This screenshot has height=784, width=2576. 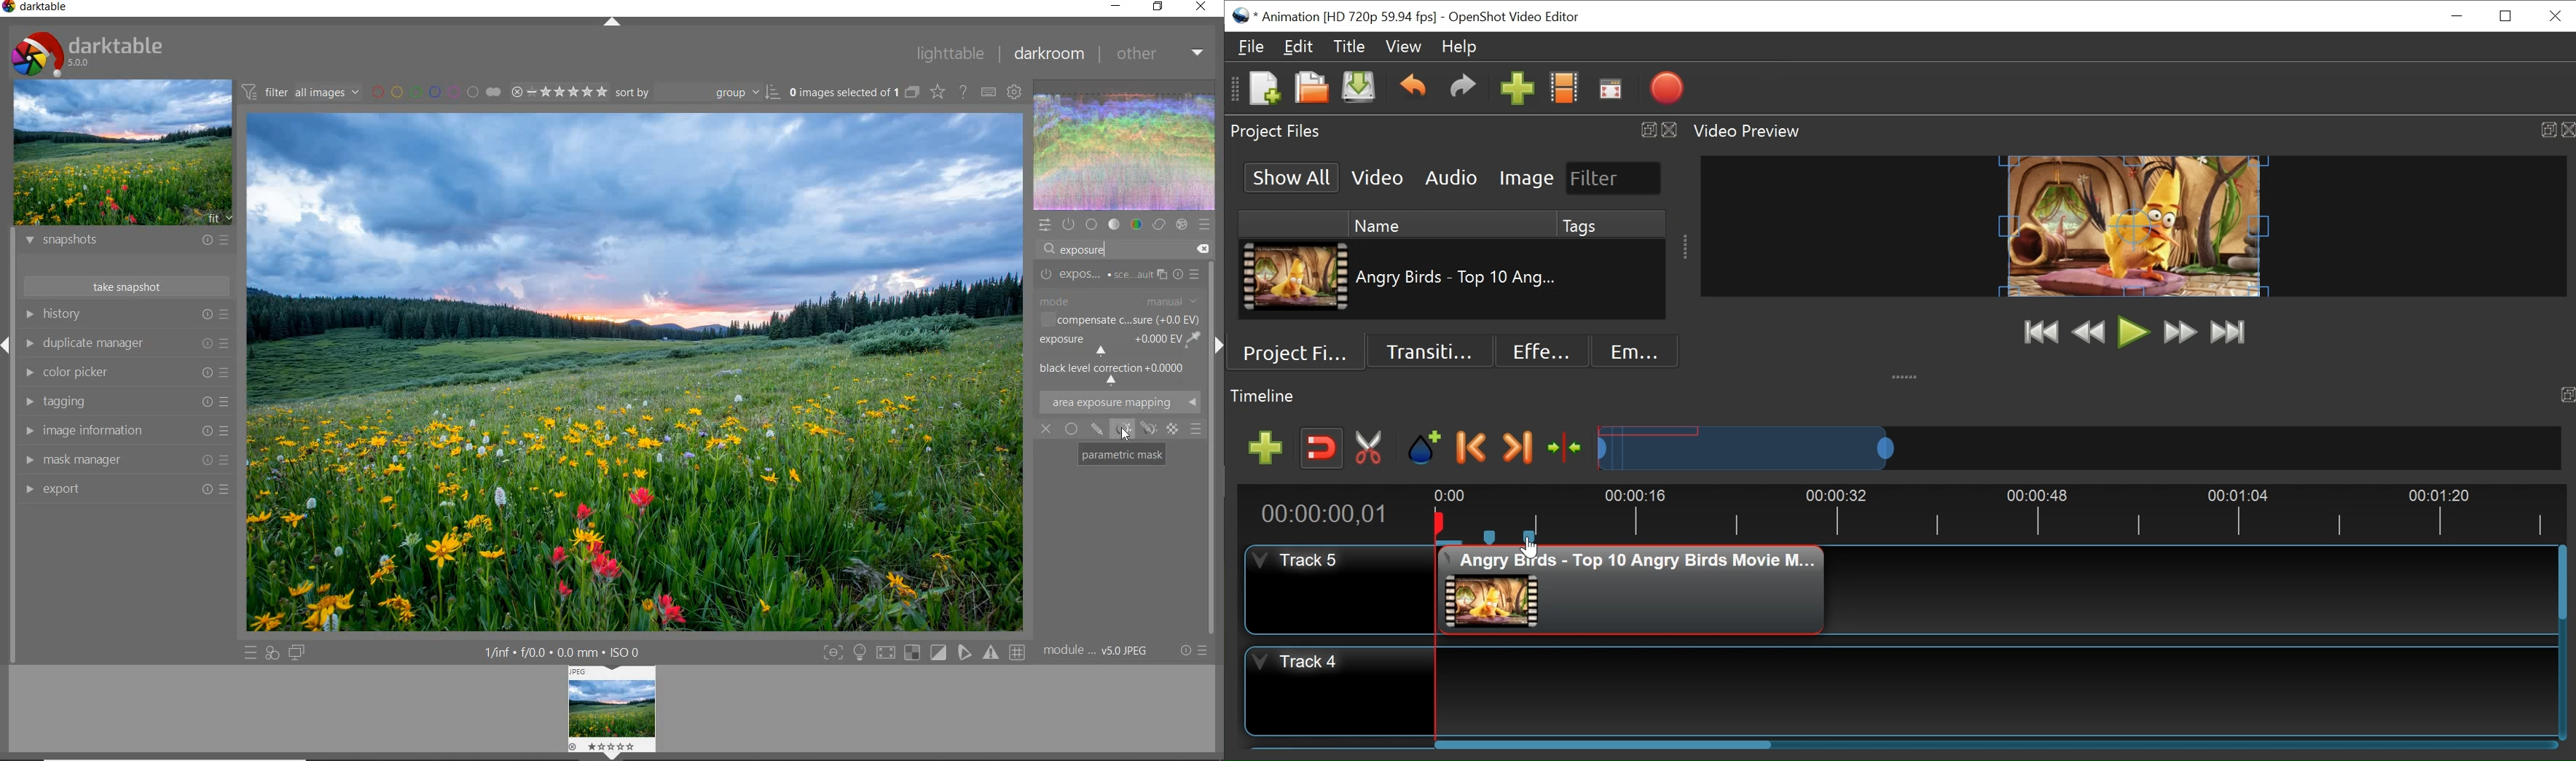 I want to click on Redo, so click(x=1463, y=92).